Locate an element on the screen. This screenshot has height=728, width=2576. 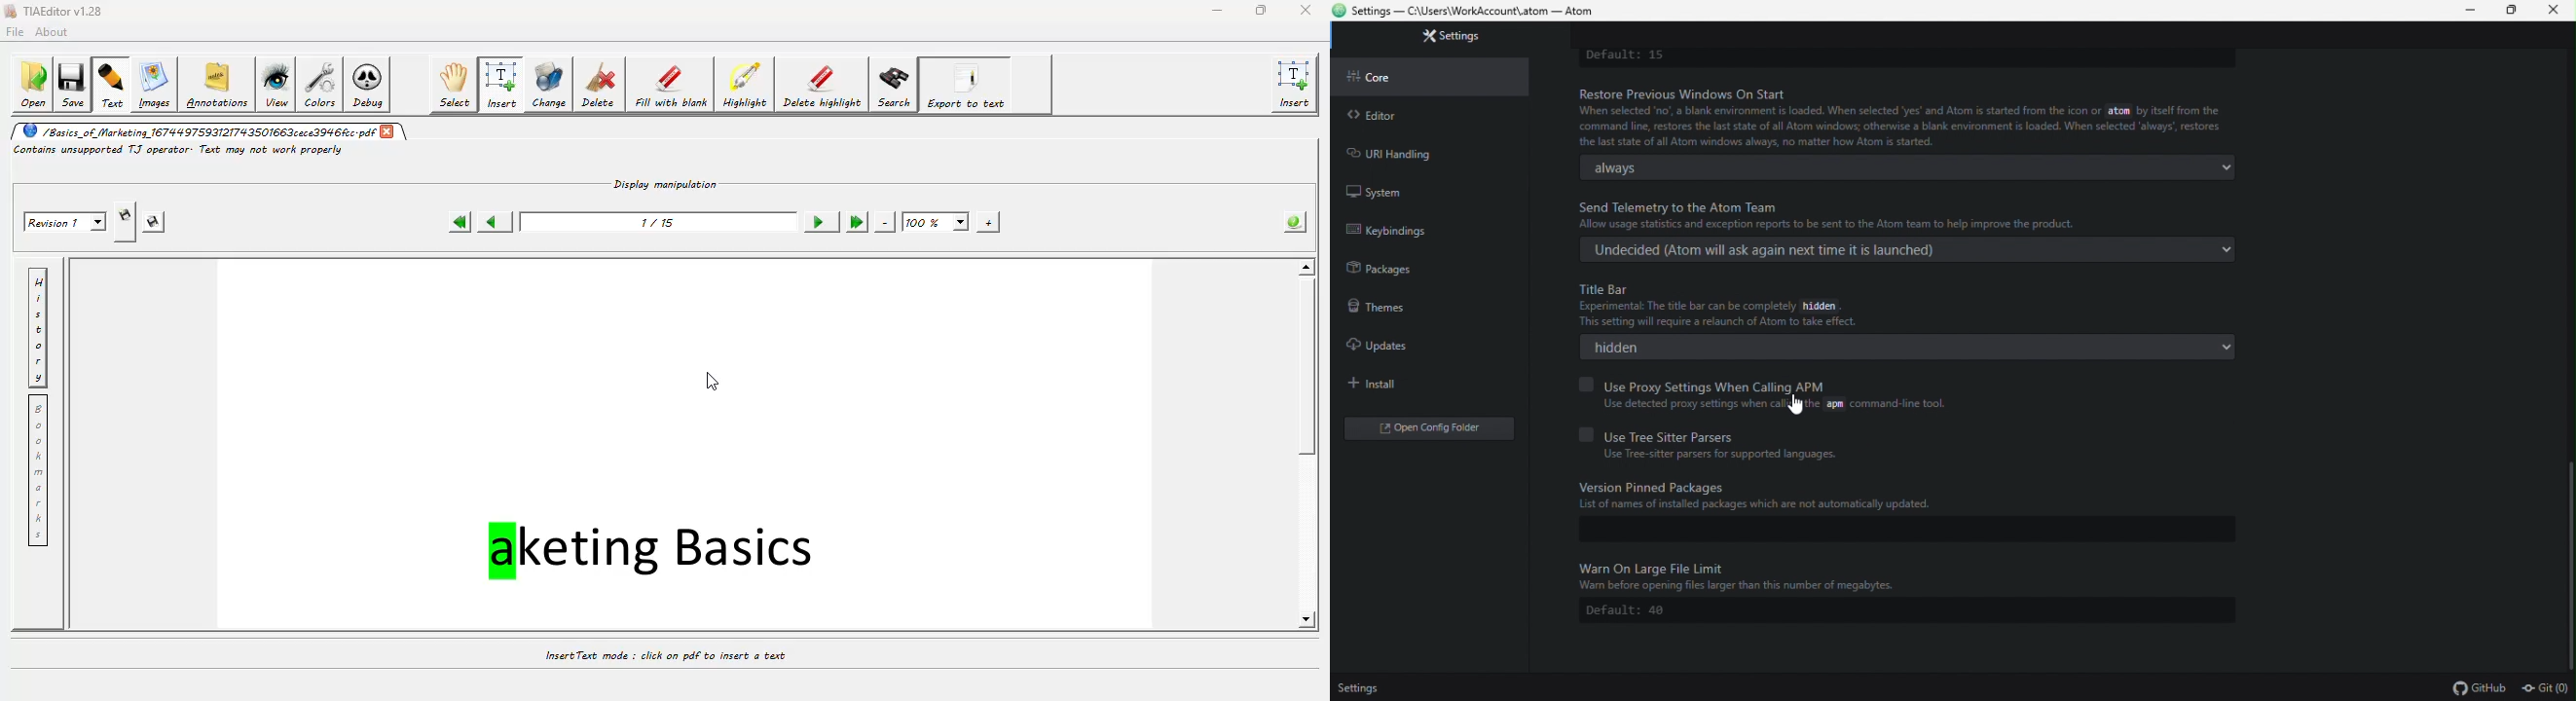
themes is located at coordinates (1427, 304).